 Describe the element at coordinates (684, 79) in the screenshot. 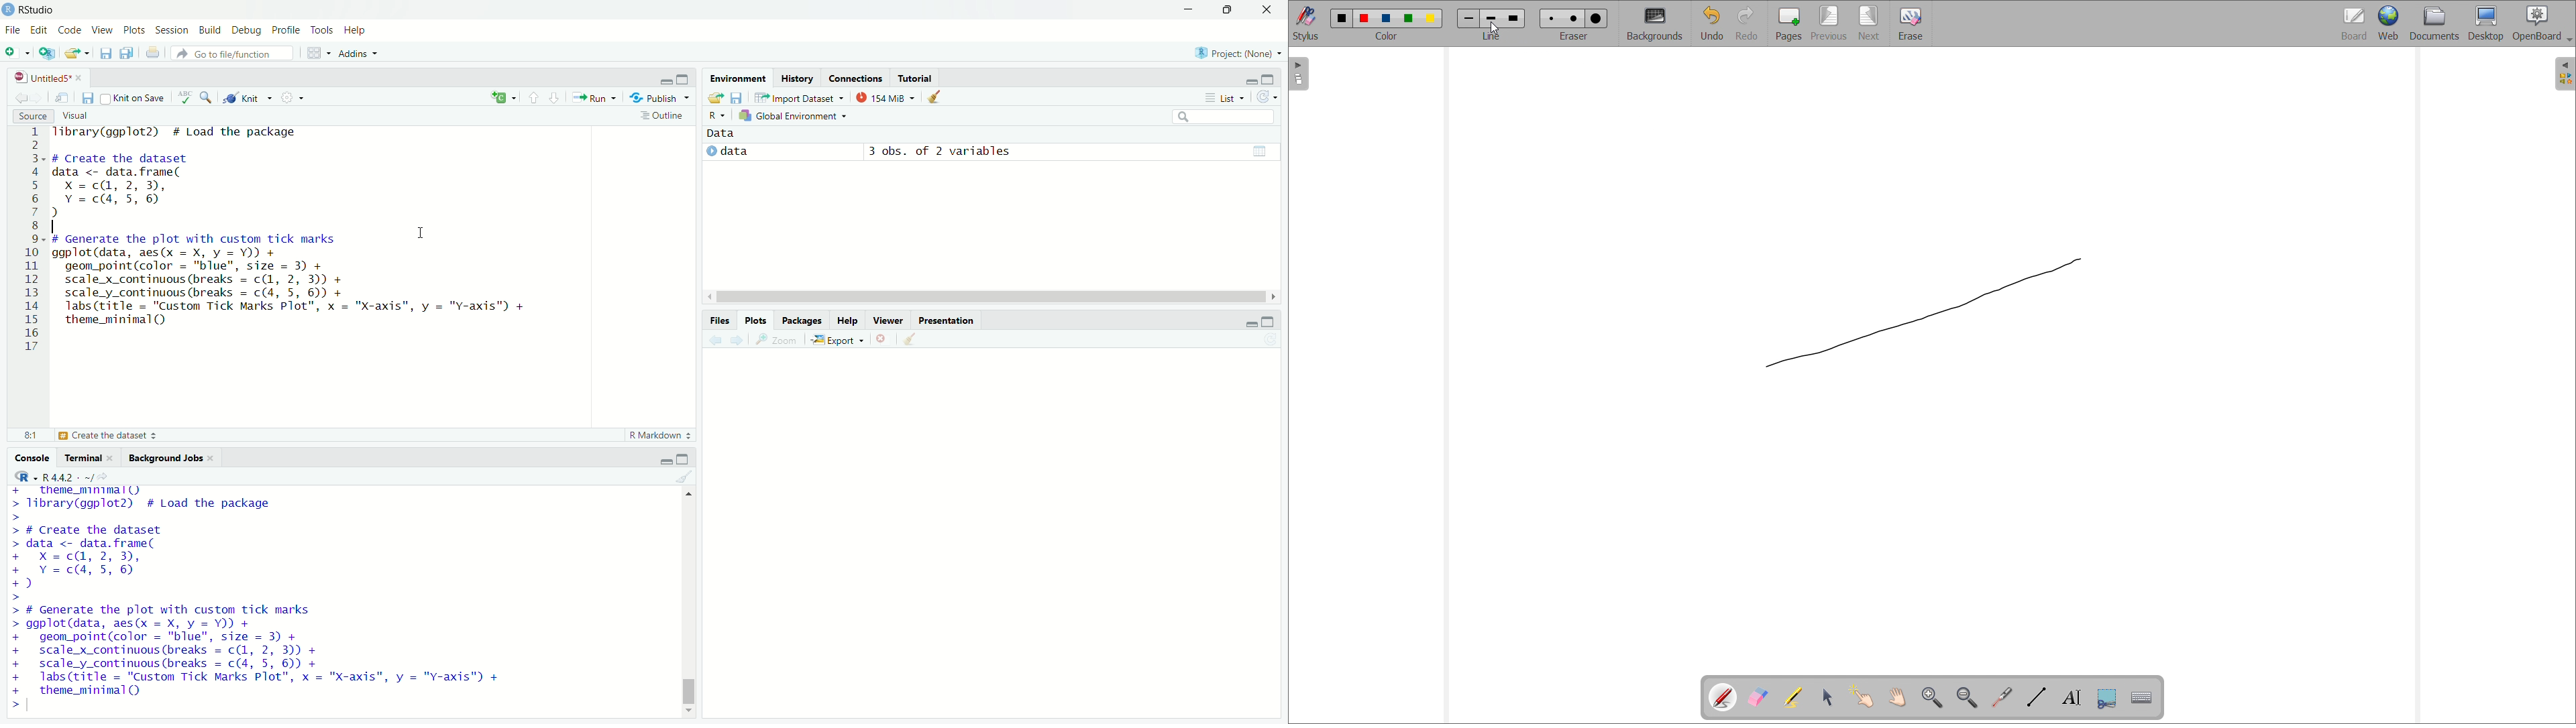

I see `maximize` at that location.